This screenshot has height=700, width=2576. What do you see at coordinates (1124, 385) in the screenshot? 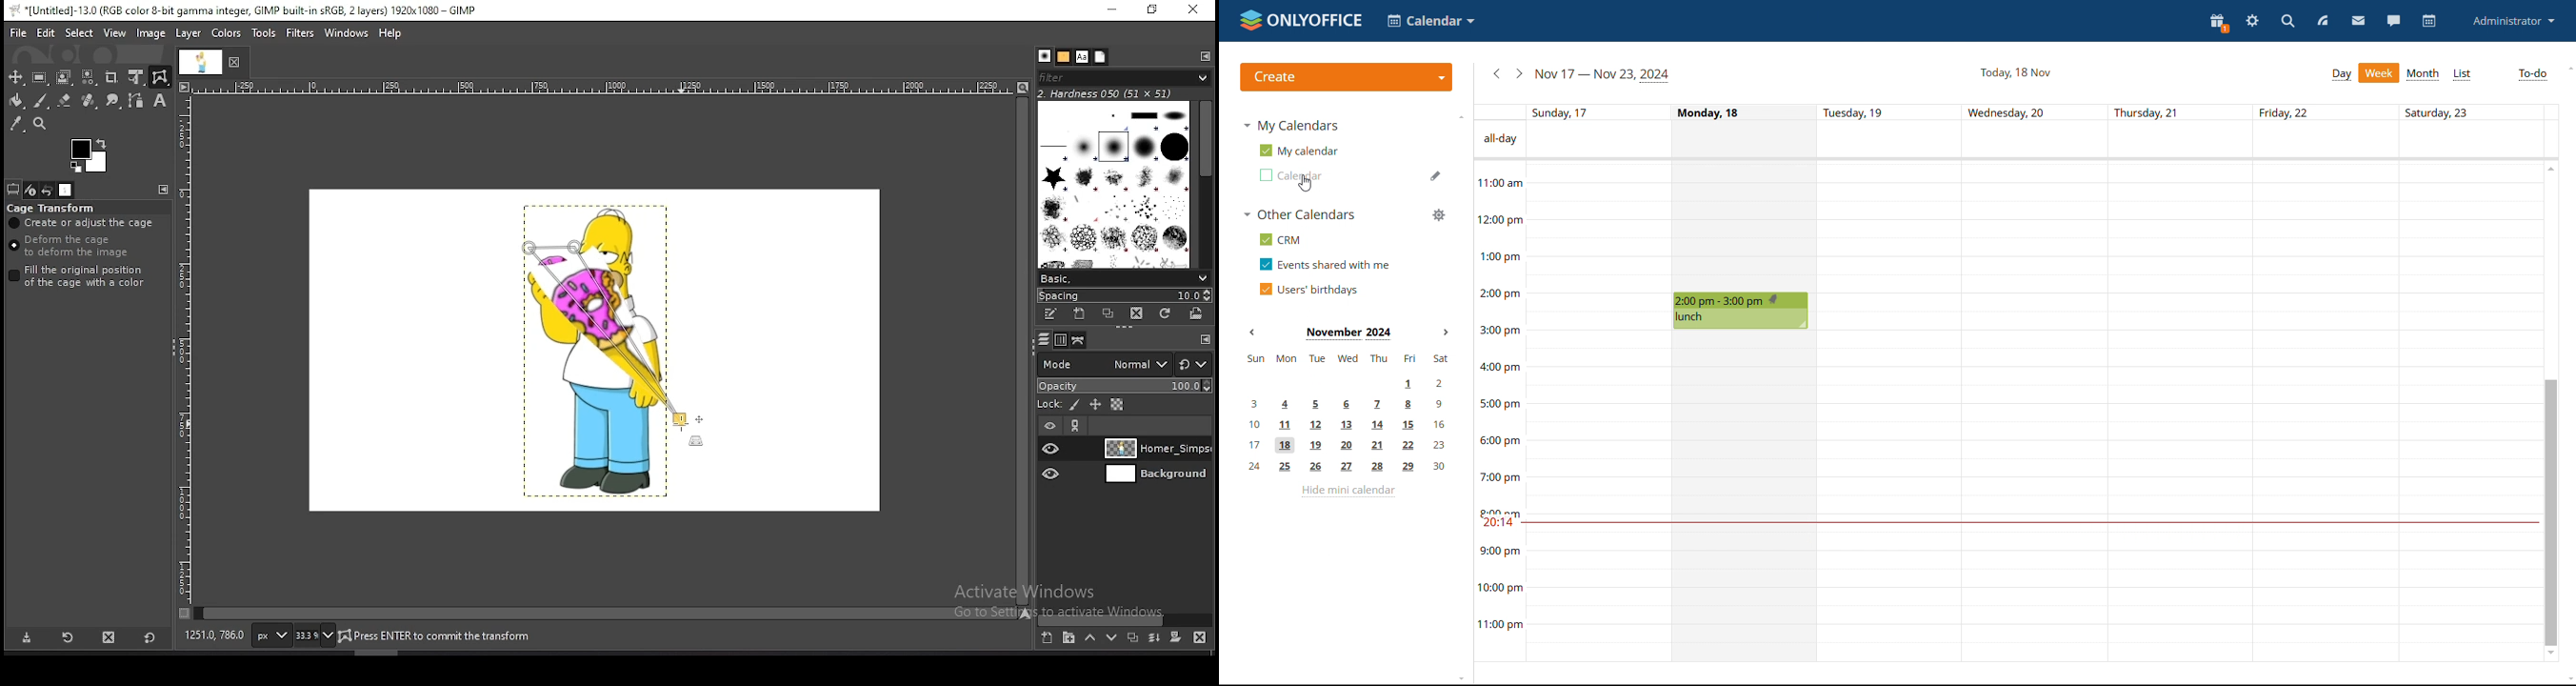
I see `opacity` at bounding box center [1124, 385].